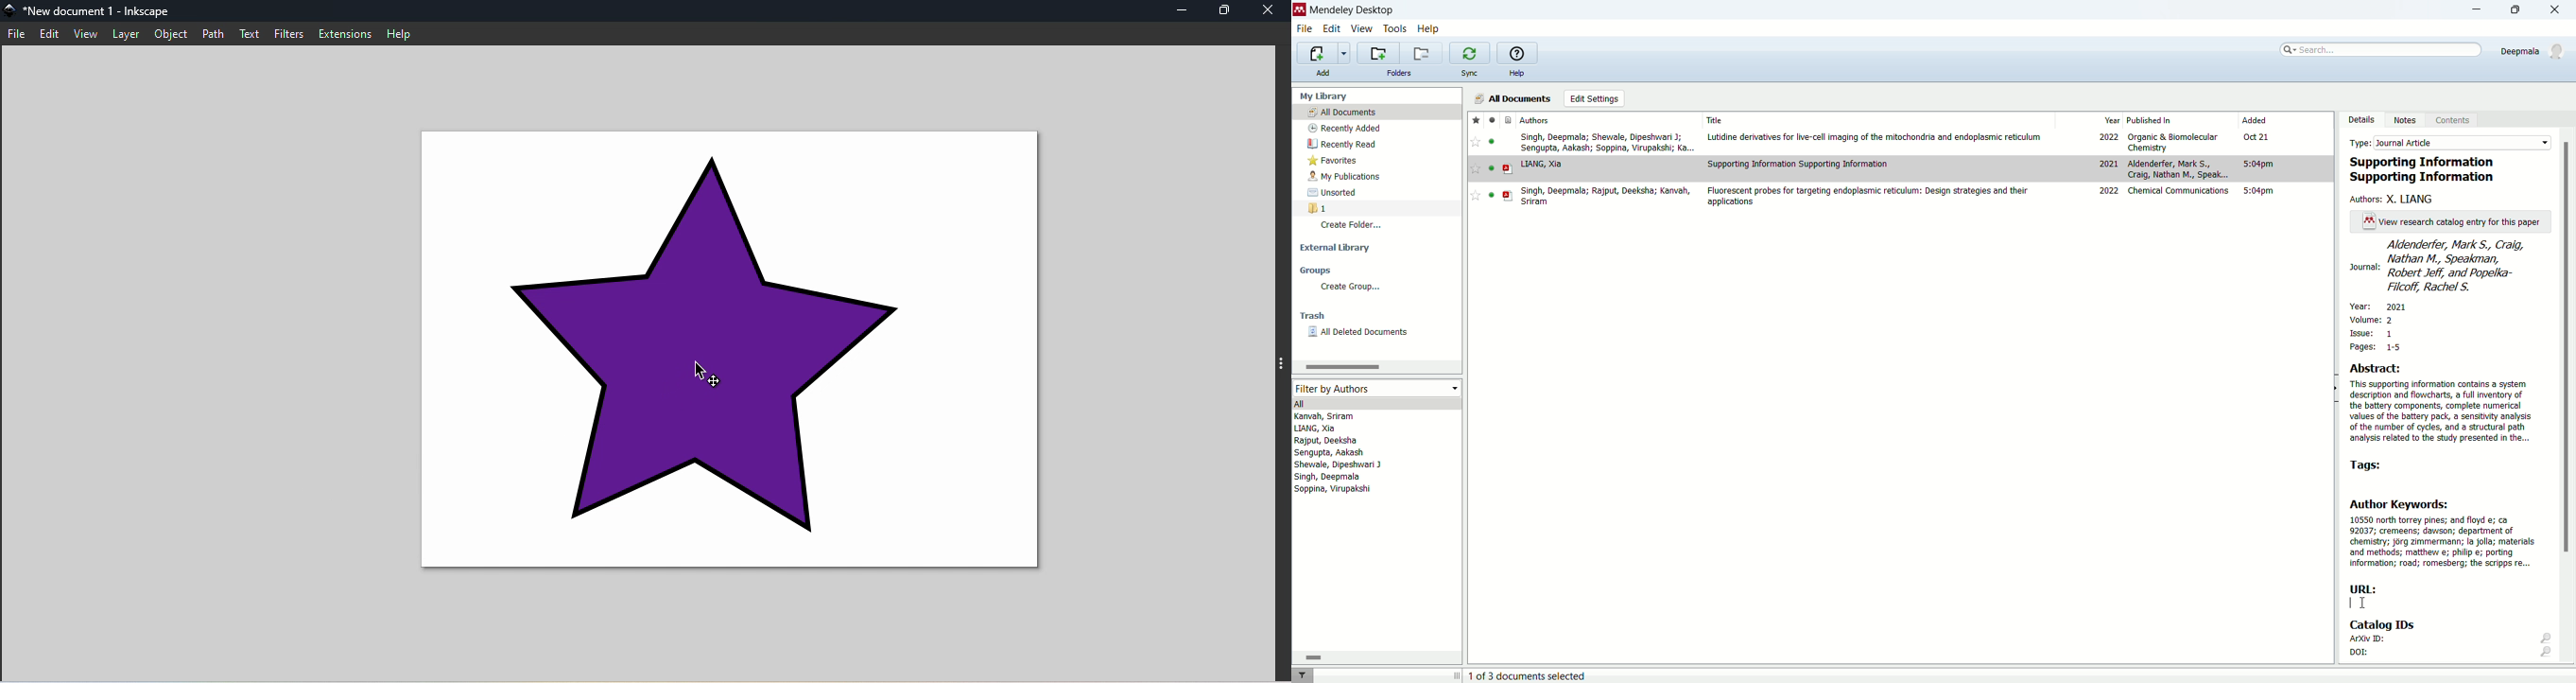 Image resolution: width=2576 pixels, height=700 pixels. Describe the element at coordinates (1335, 249) in the screenshot. I see `external library` at that location.